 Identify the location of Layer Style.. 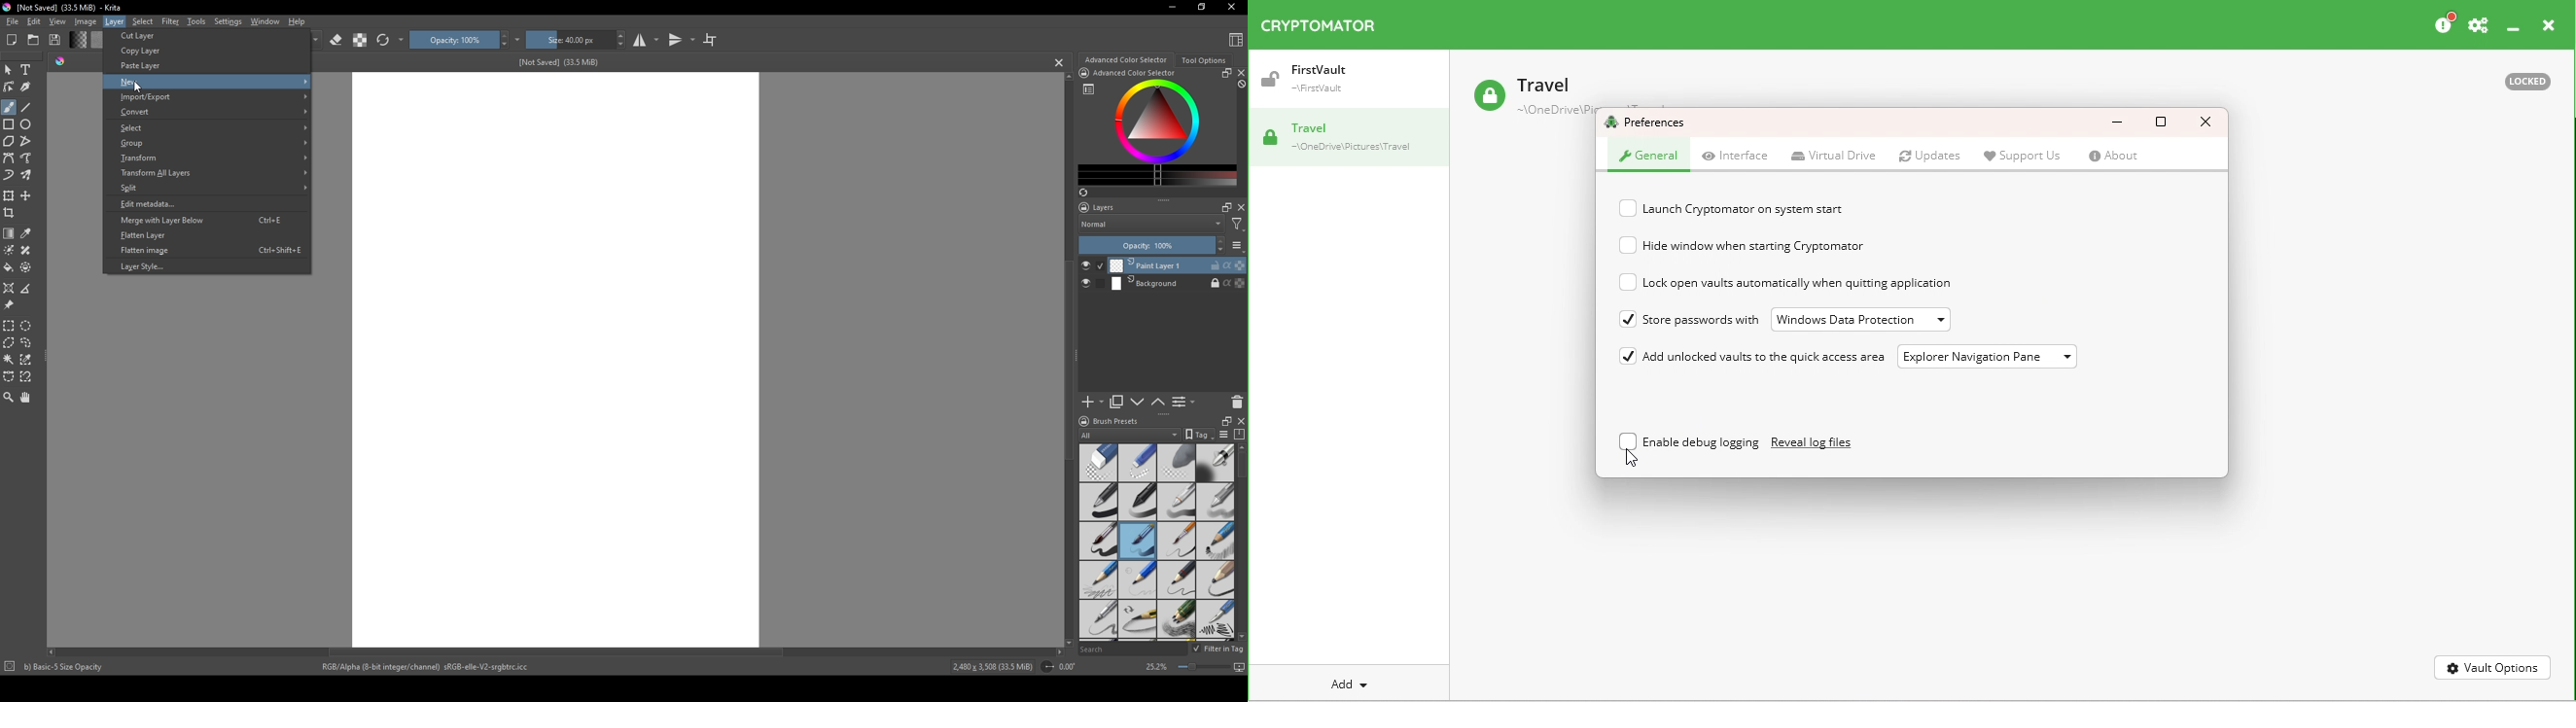
(146, 266).